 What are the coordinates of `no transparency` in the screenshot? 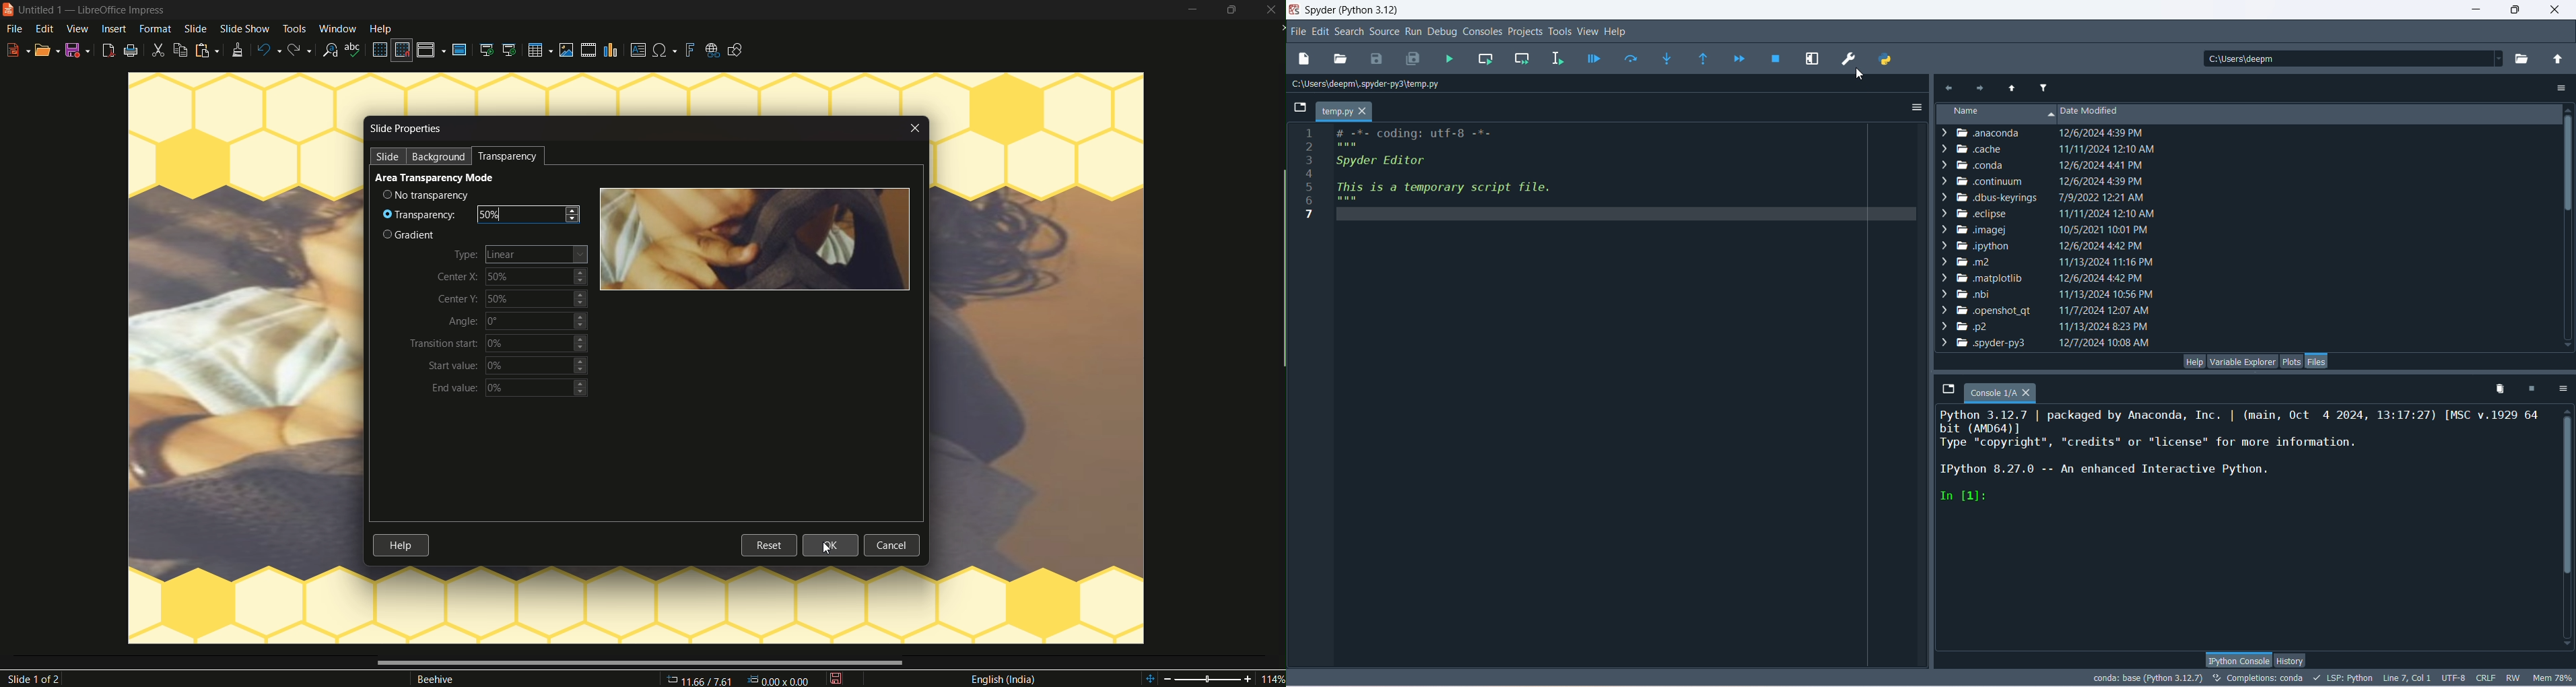 It's located at (430, 195).